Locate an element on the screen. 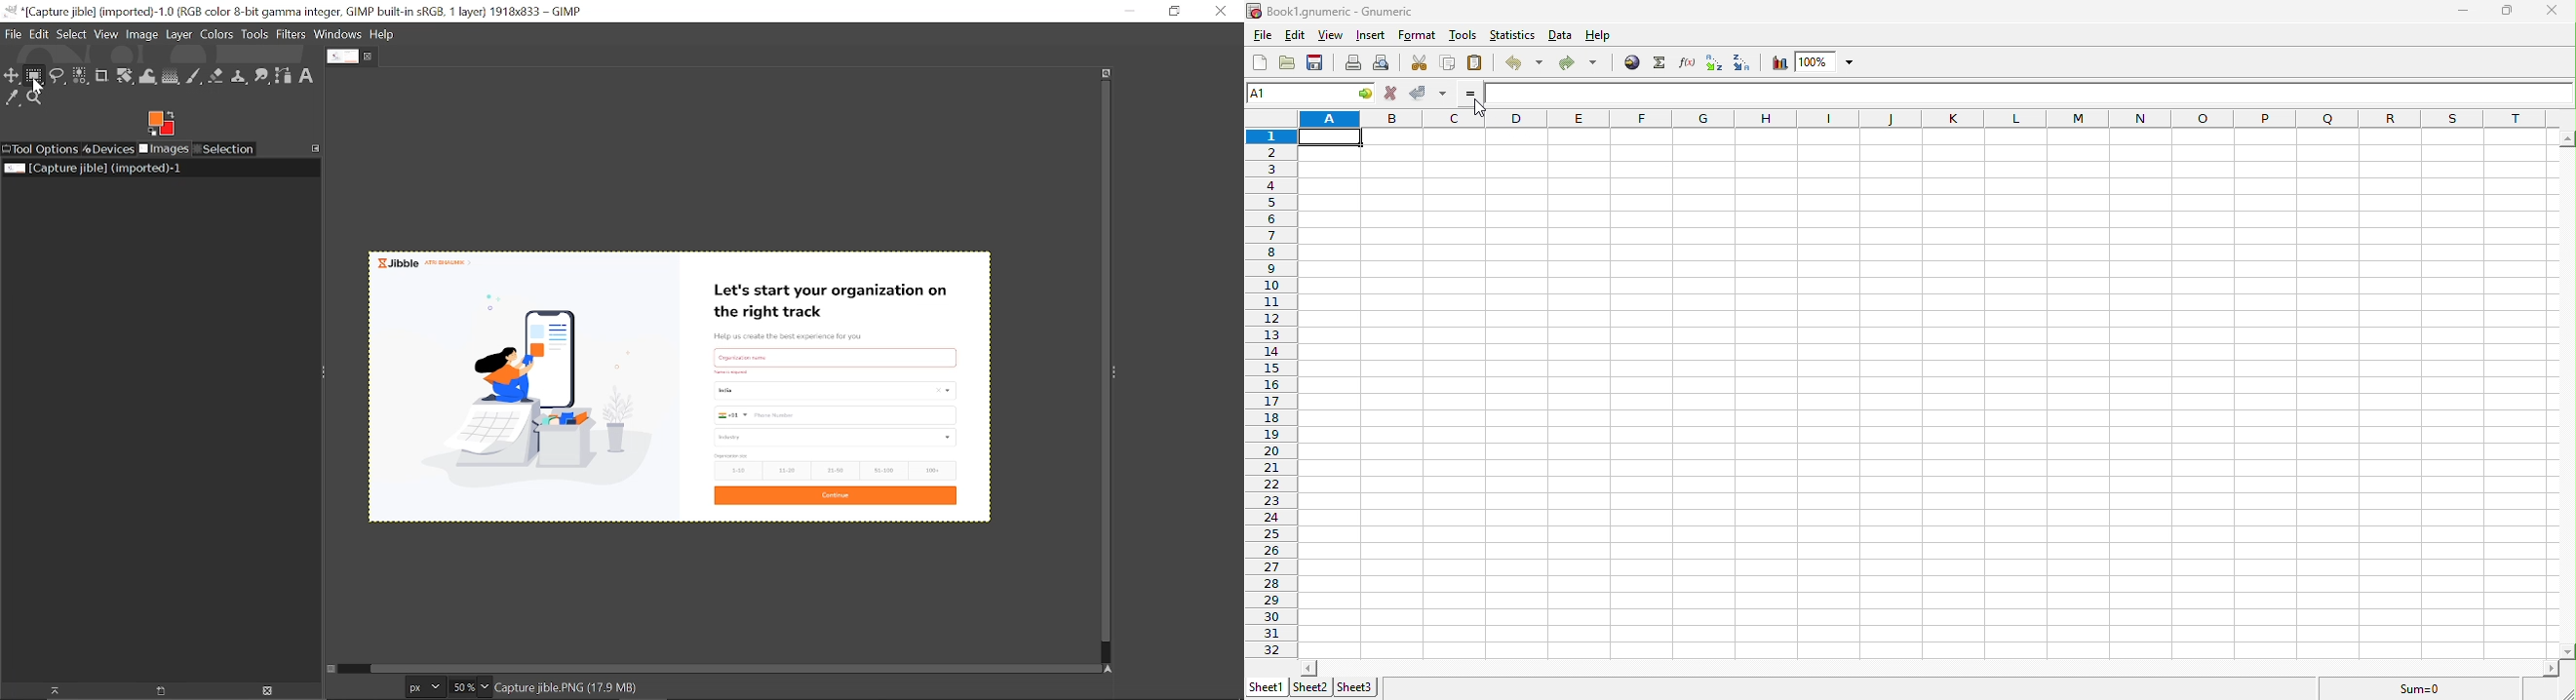 This screenshot has width=2576, height=700. file is located at coordinates (1265, 34).